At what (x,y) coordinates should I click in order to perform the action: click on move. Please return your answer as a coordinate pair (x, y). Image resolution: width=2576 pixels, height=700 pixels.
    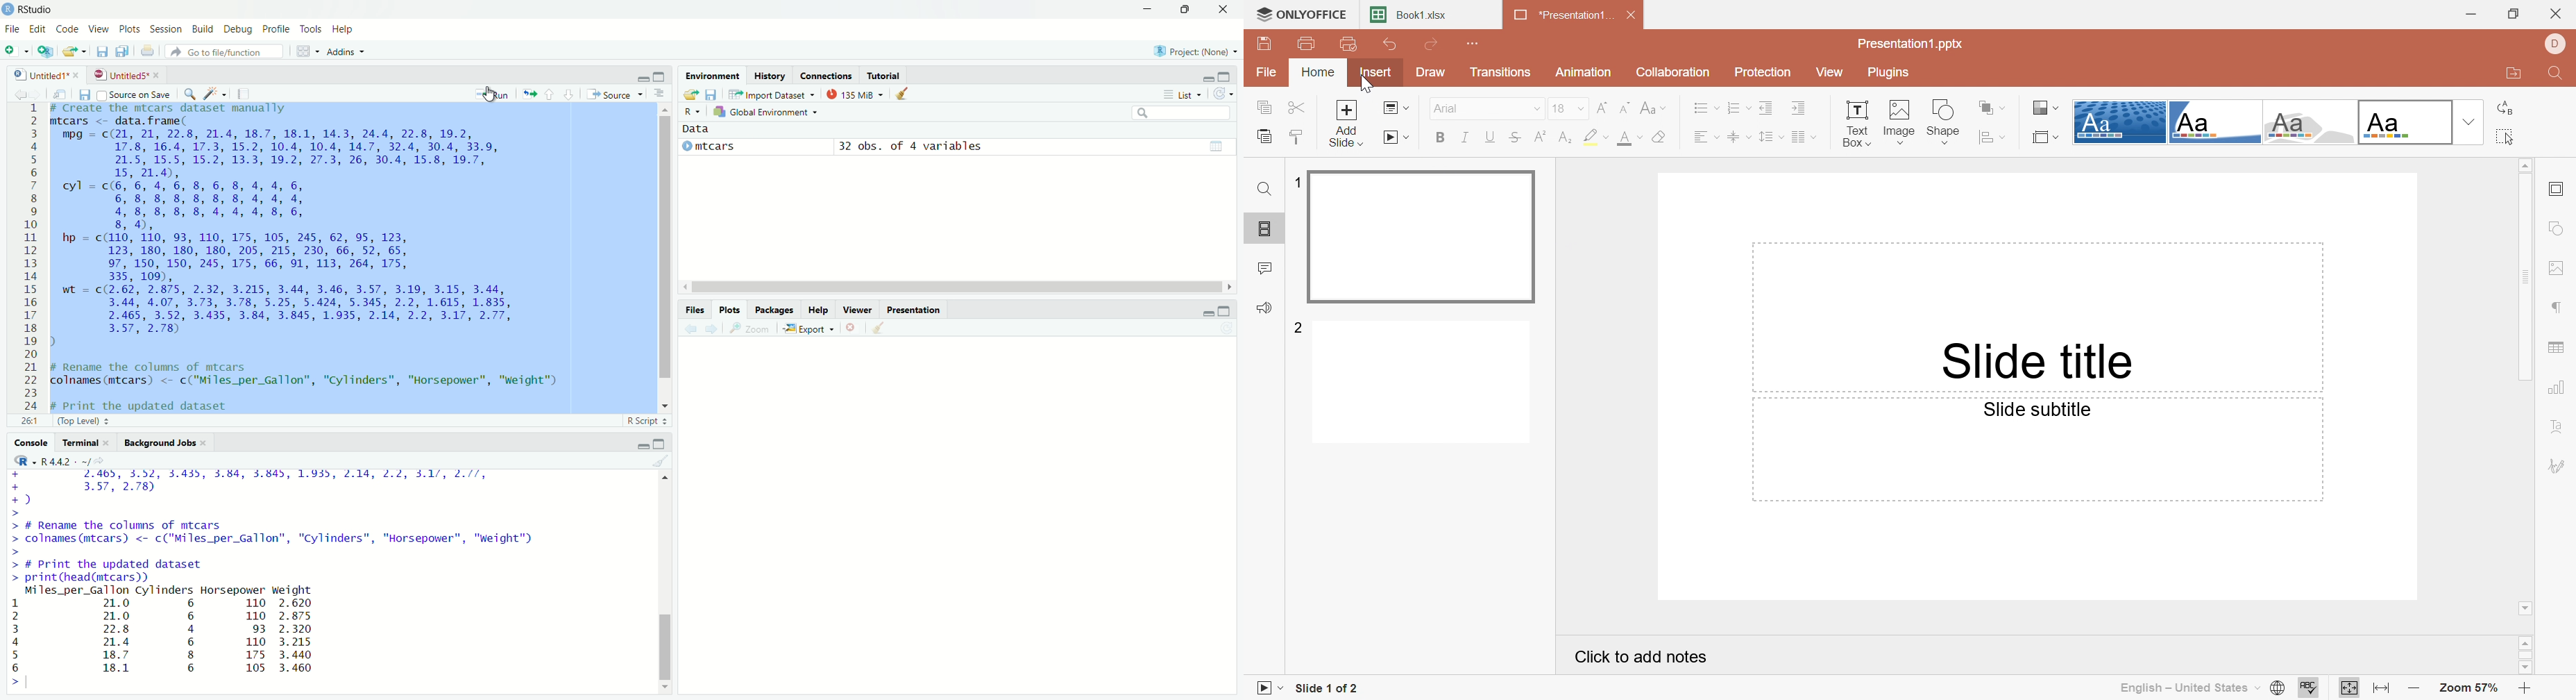
    Looking at the image, I should click on (60, 93).